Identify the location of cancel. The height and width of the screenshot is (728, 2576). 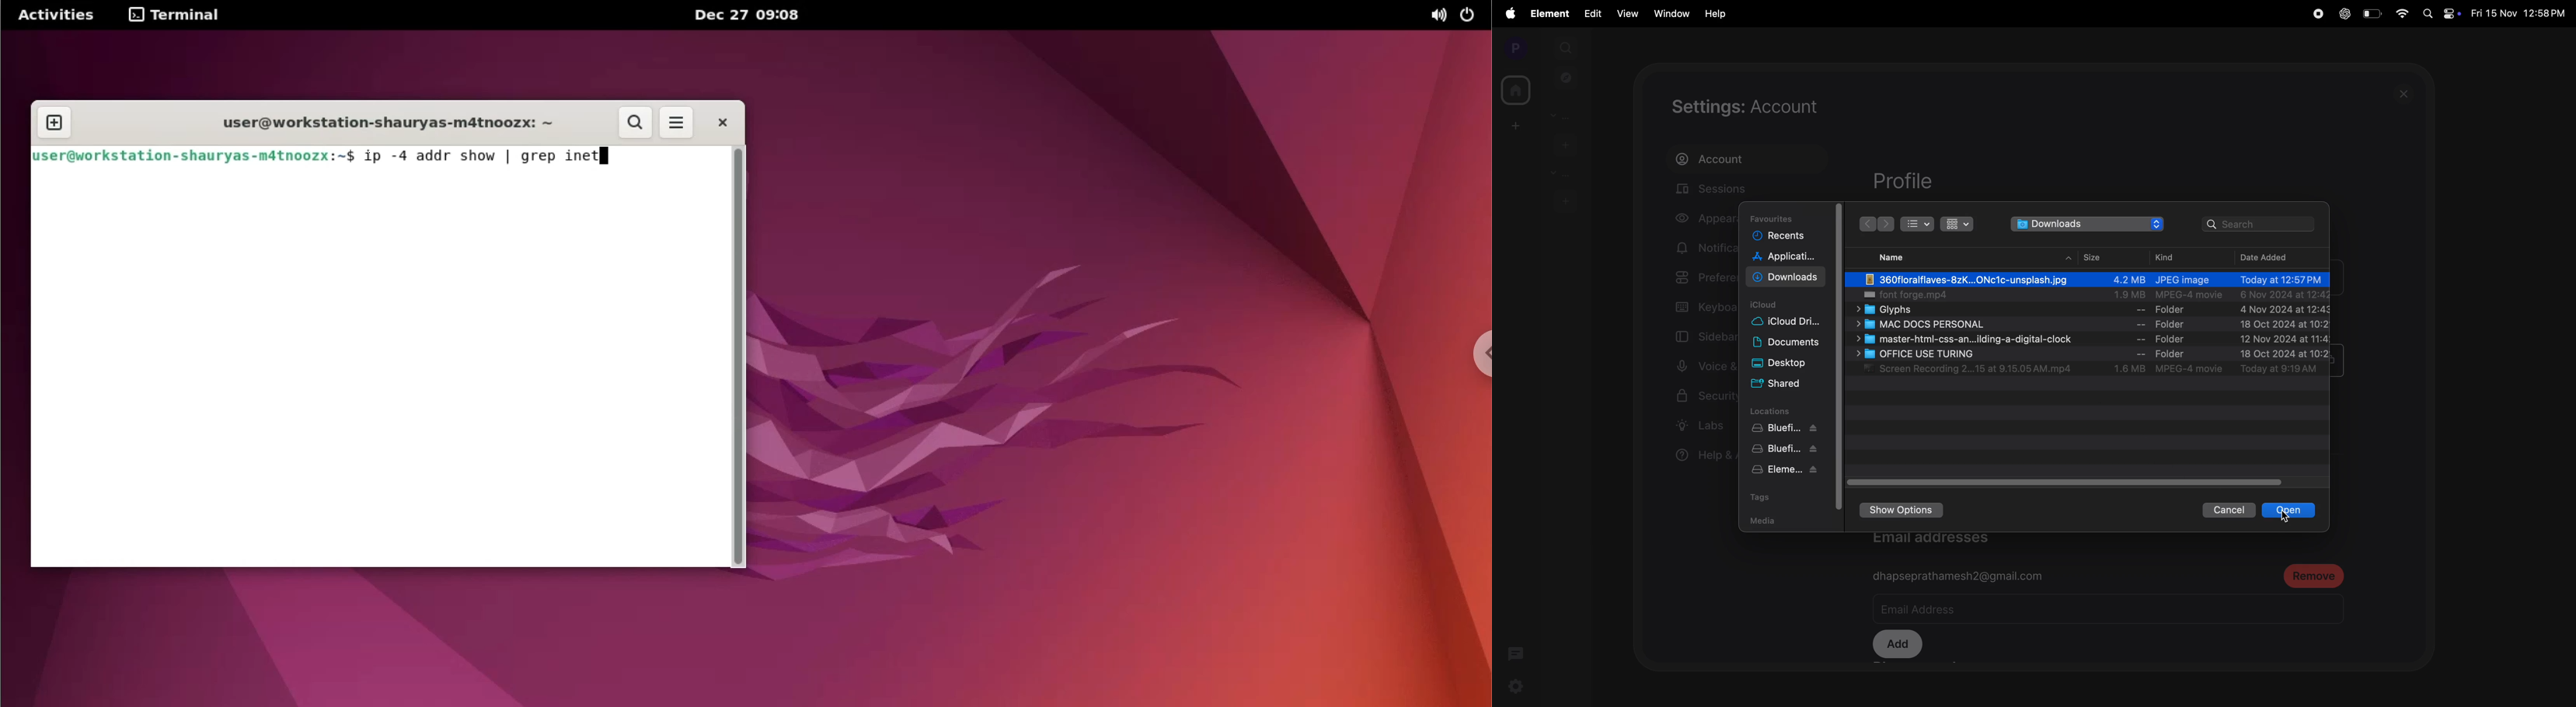
(2225, 512).